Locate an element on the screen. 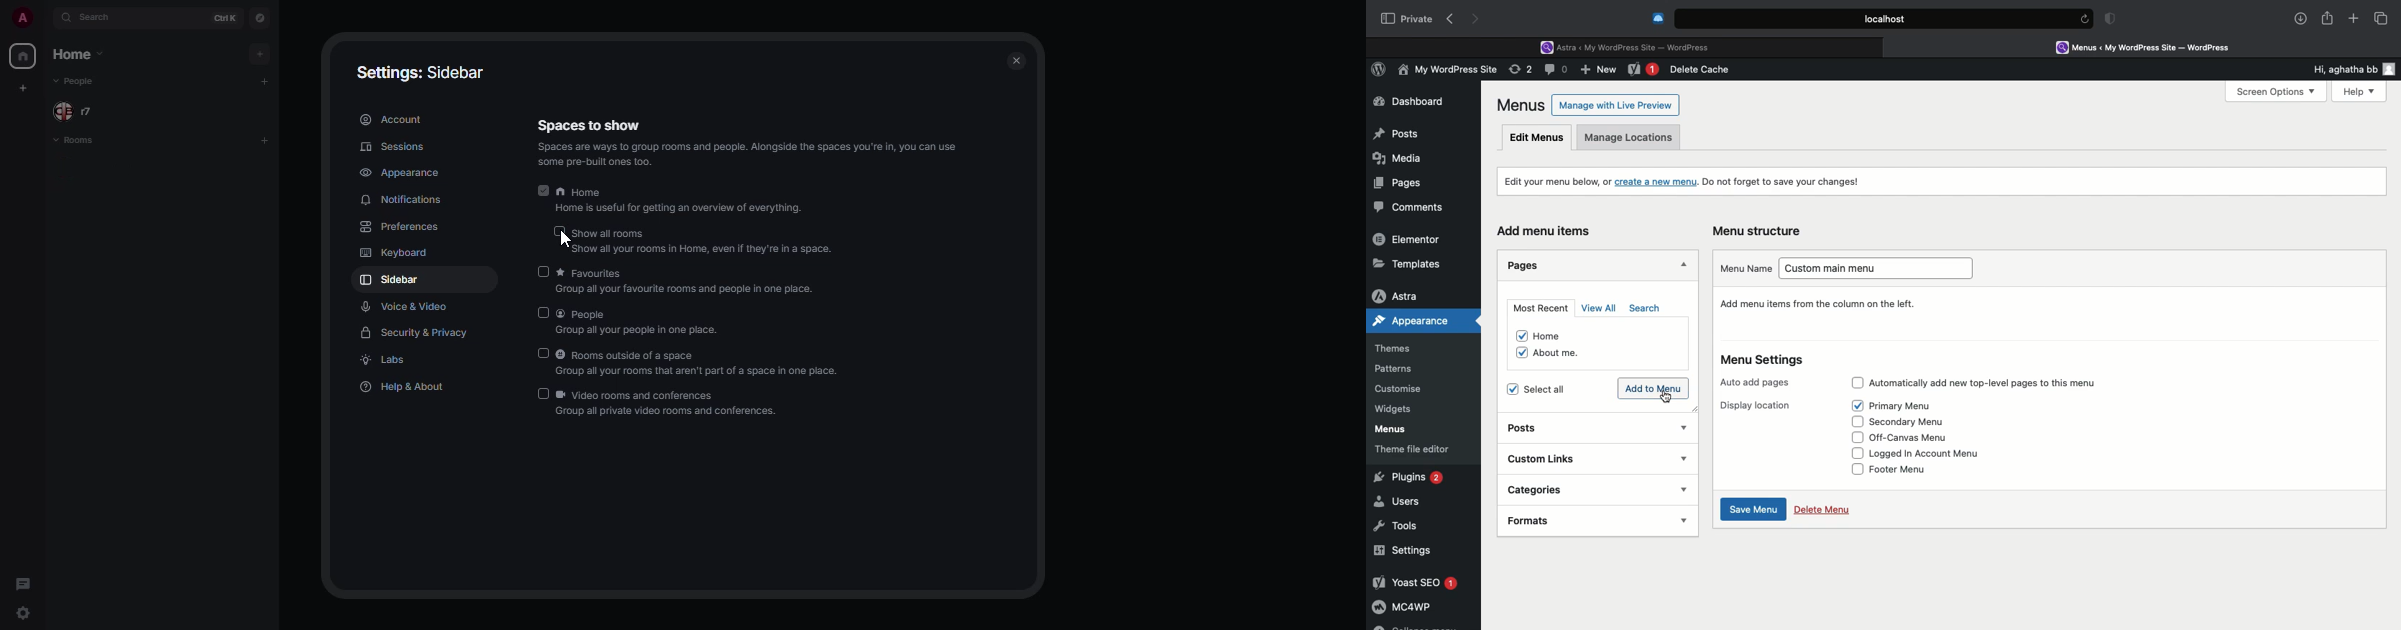  preferences is located at coordinates (406, 228).